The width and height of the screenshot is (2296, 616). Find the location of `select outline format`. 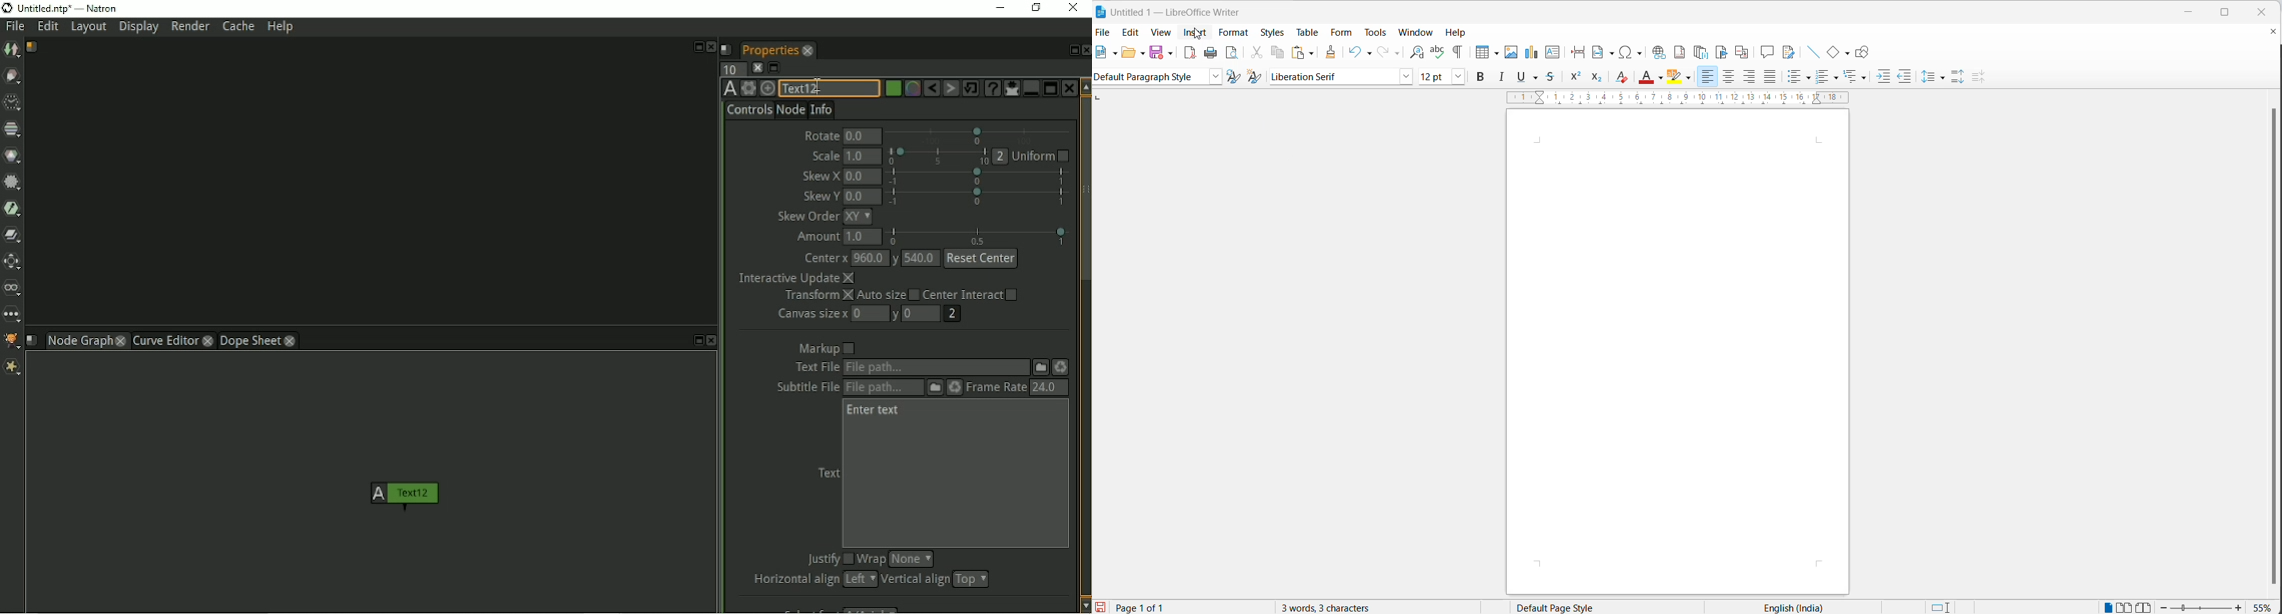

select outline format is located at coordinates (1856, 78).